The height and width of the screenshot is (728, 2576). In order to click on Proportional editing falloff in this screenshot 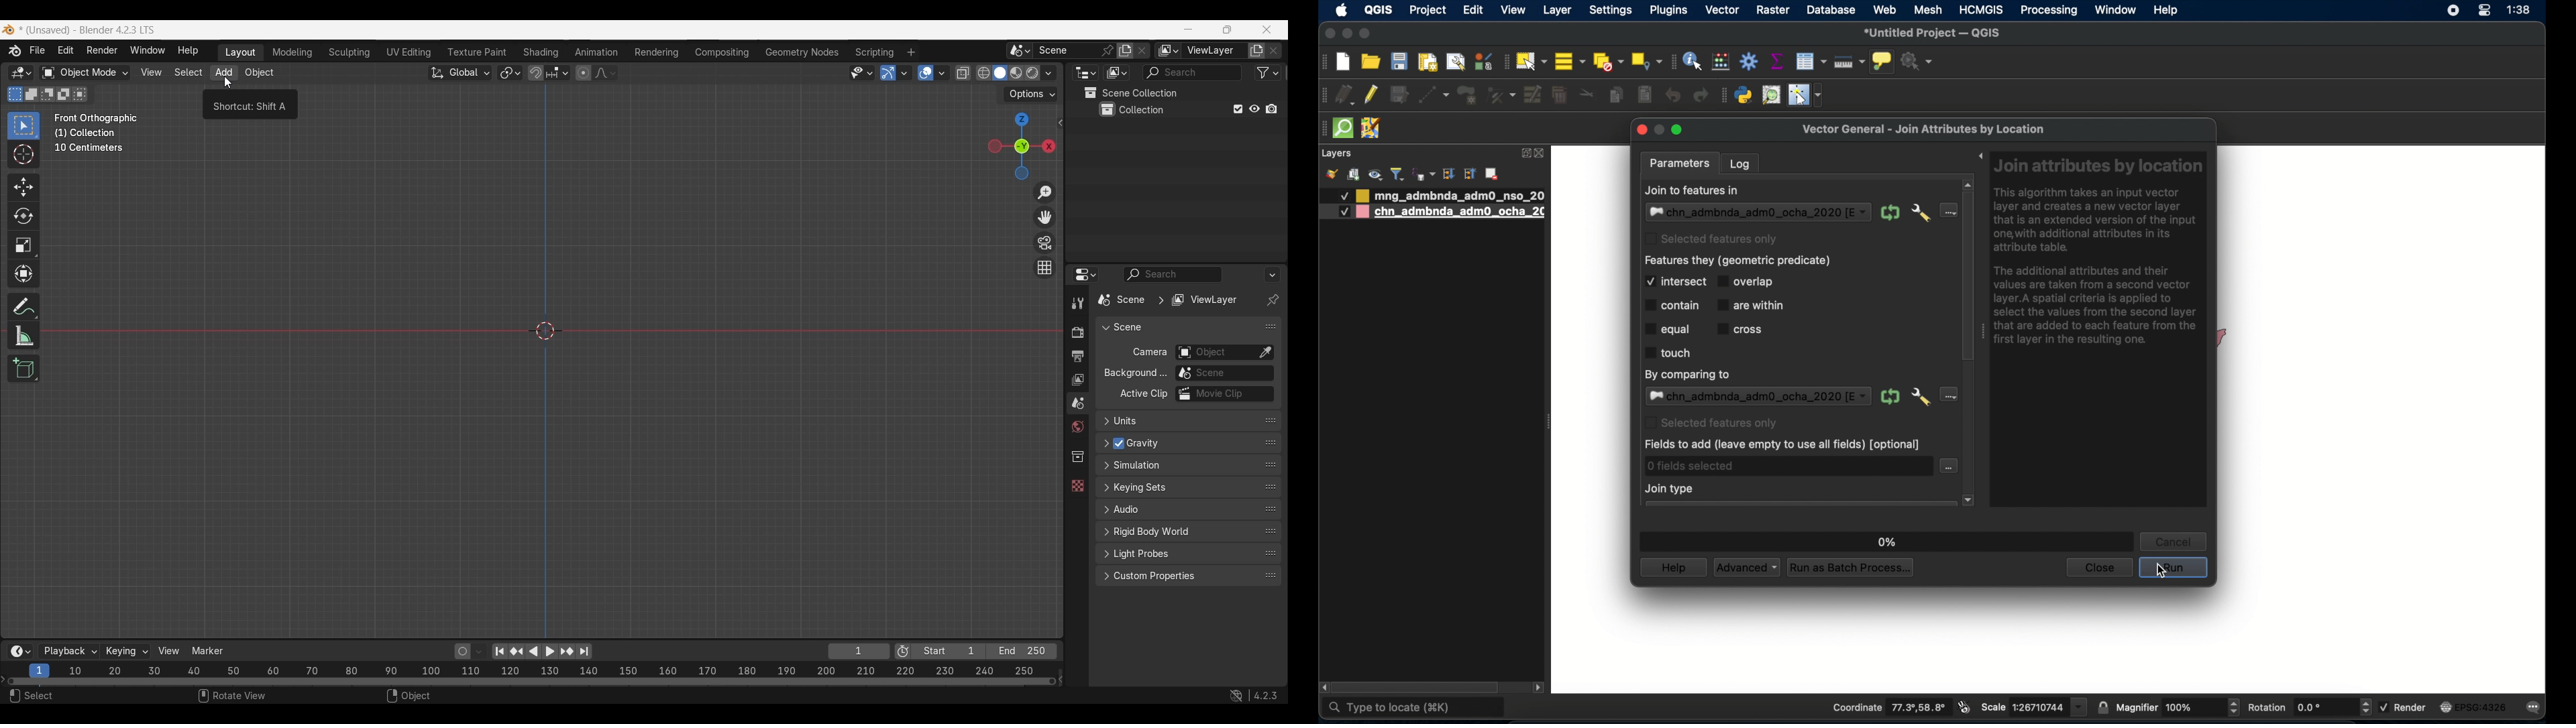, I will do `click(605, 72)`.